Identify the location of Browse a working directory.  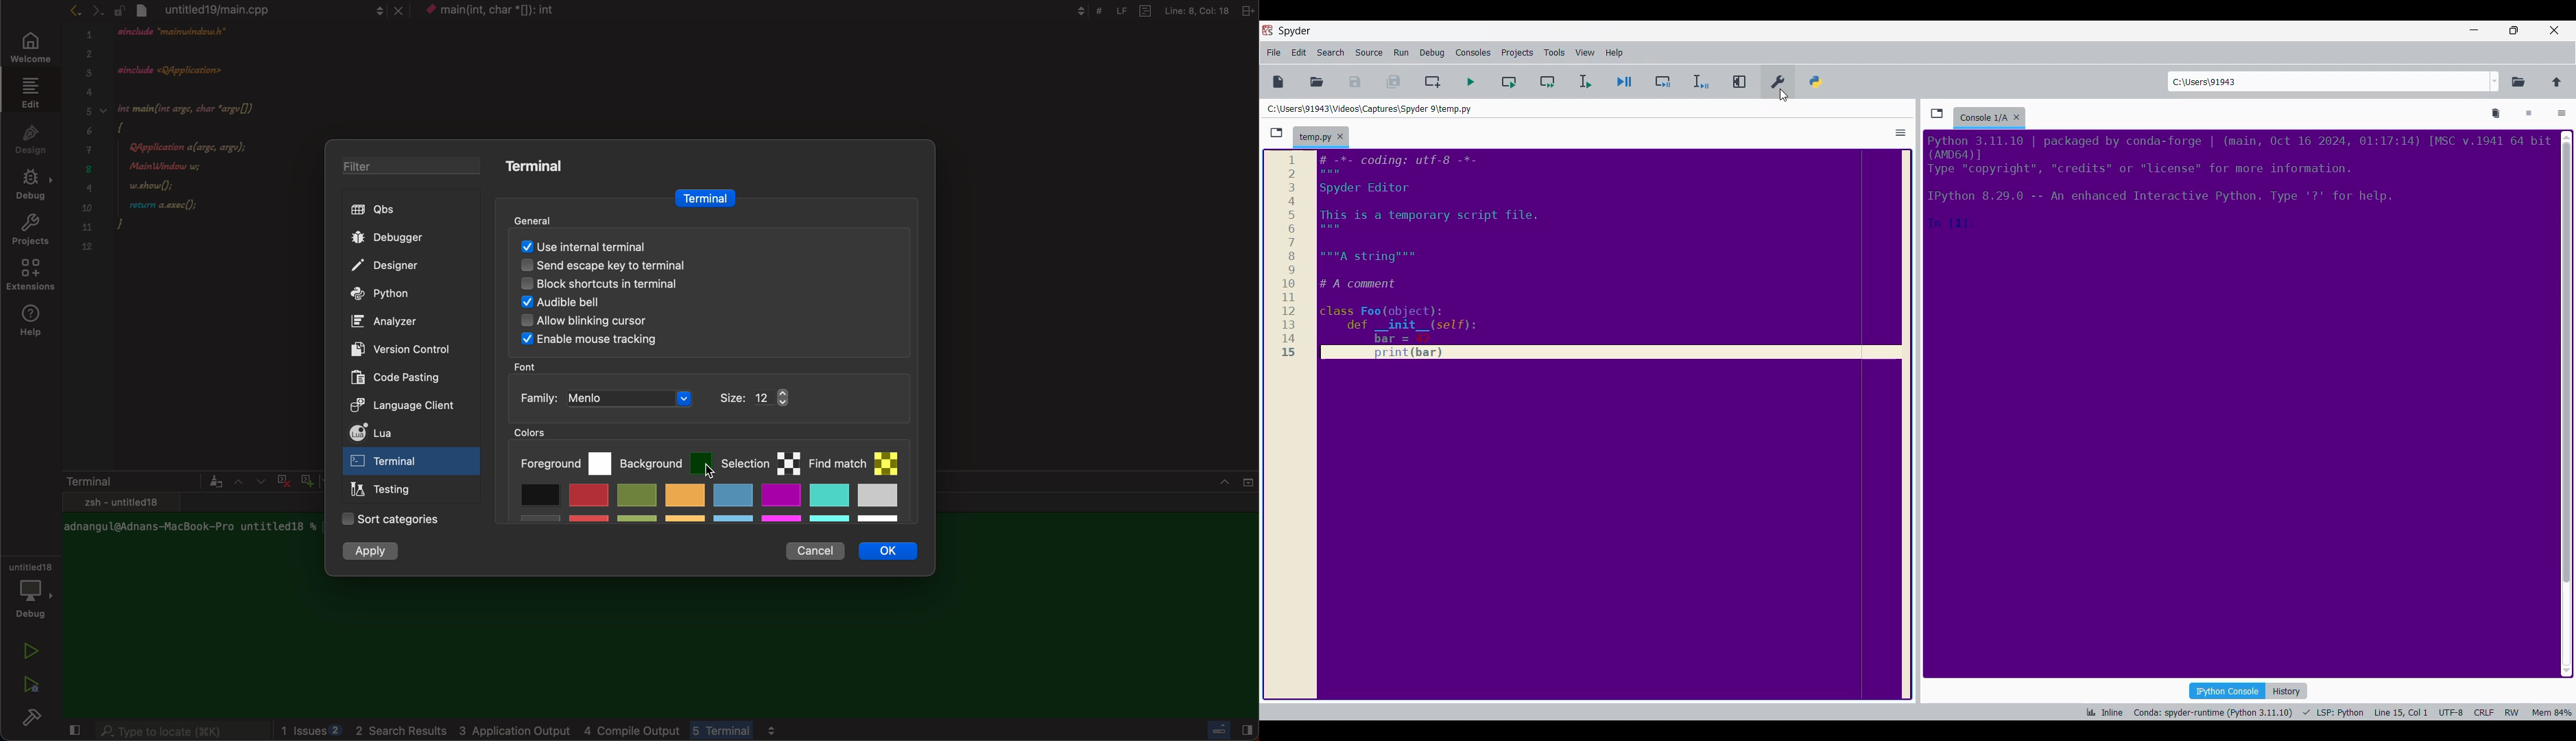
(2518, 82).